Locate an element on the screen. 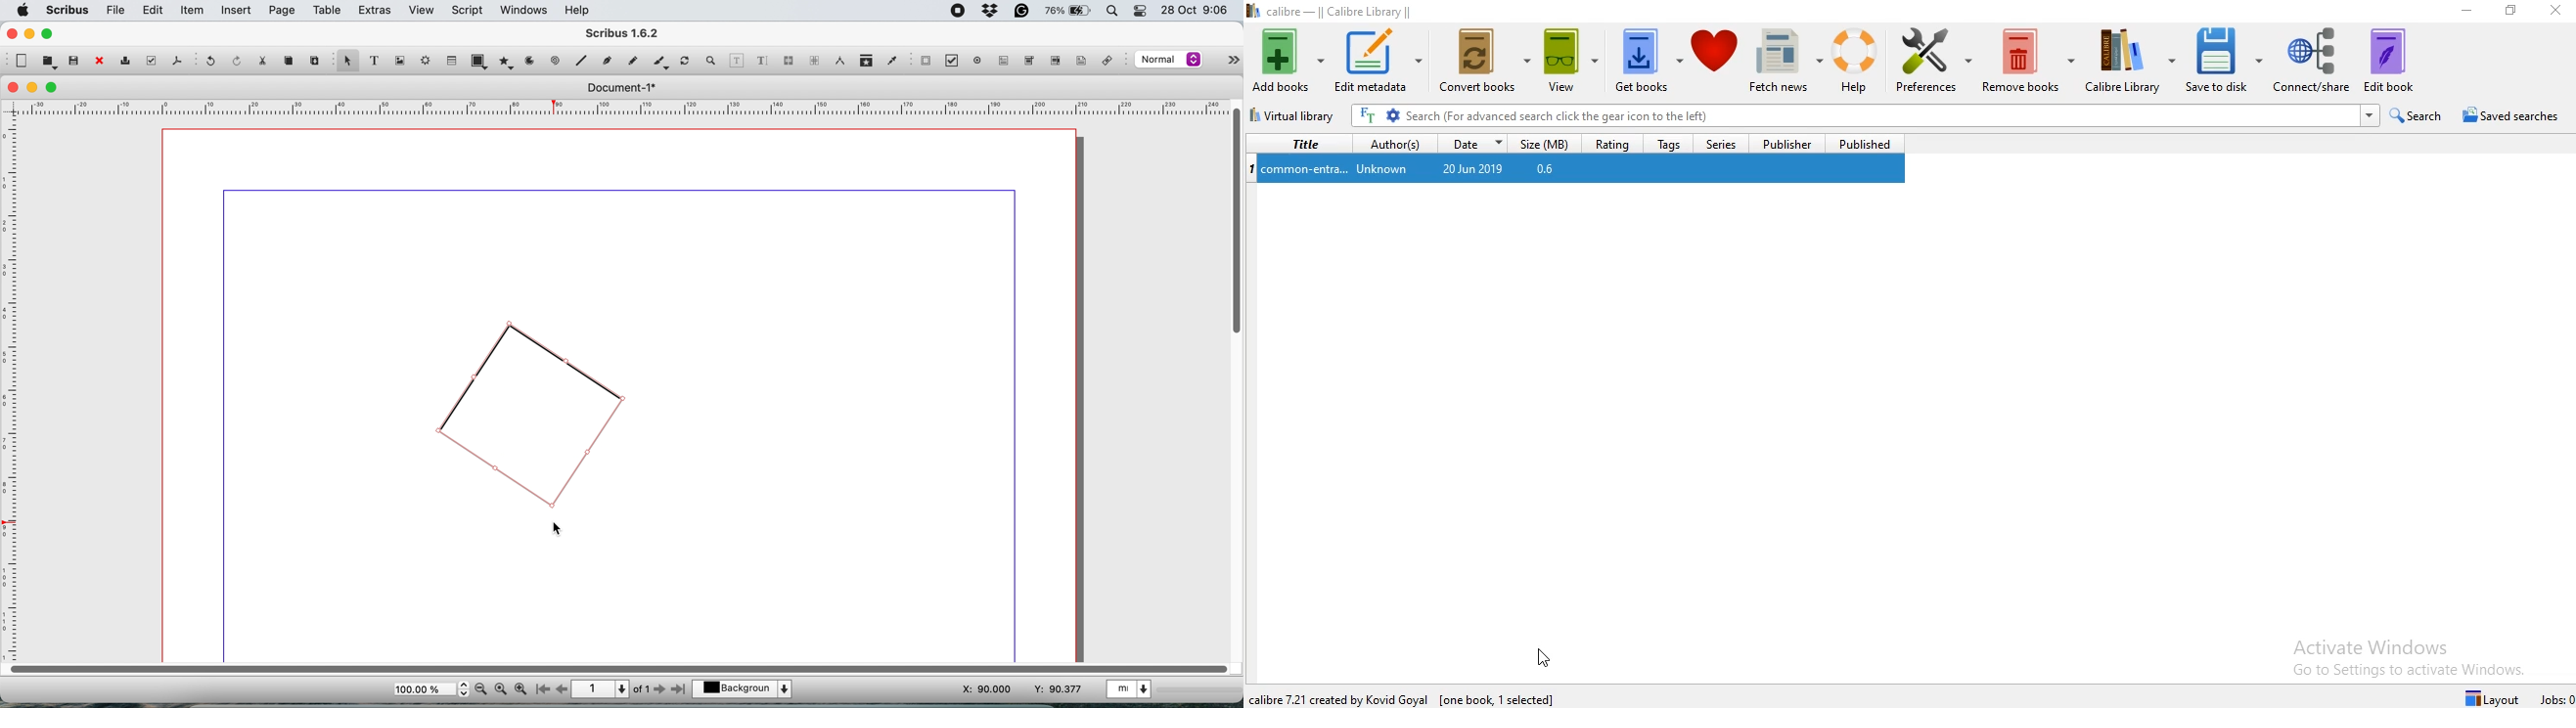  Get books is located at coordinates (1648, 64).